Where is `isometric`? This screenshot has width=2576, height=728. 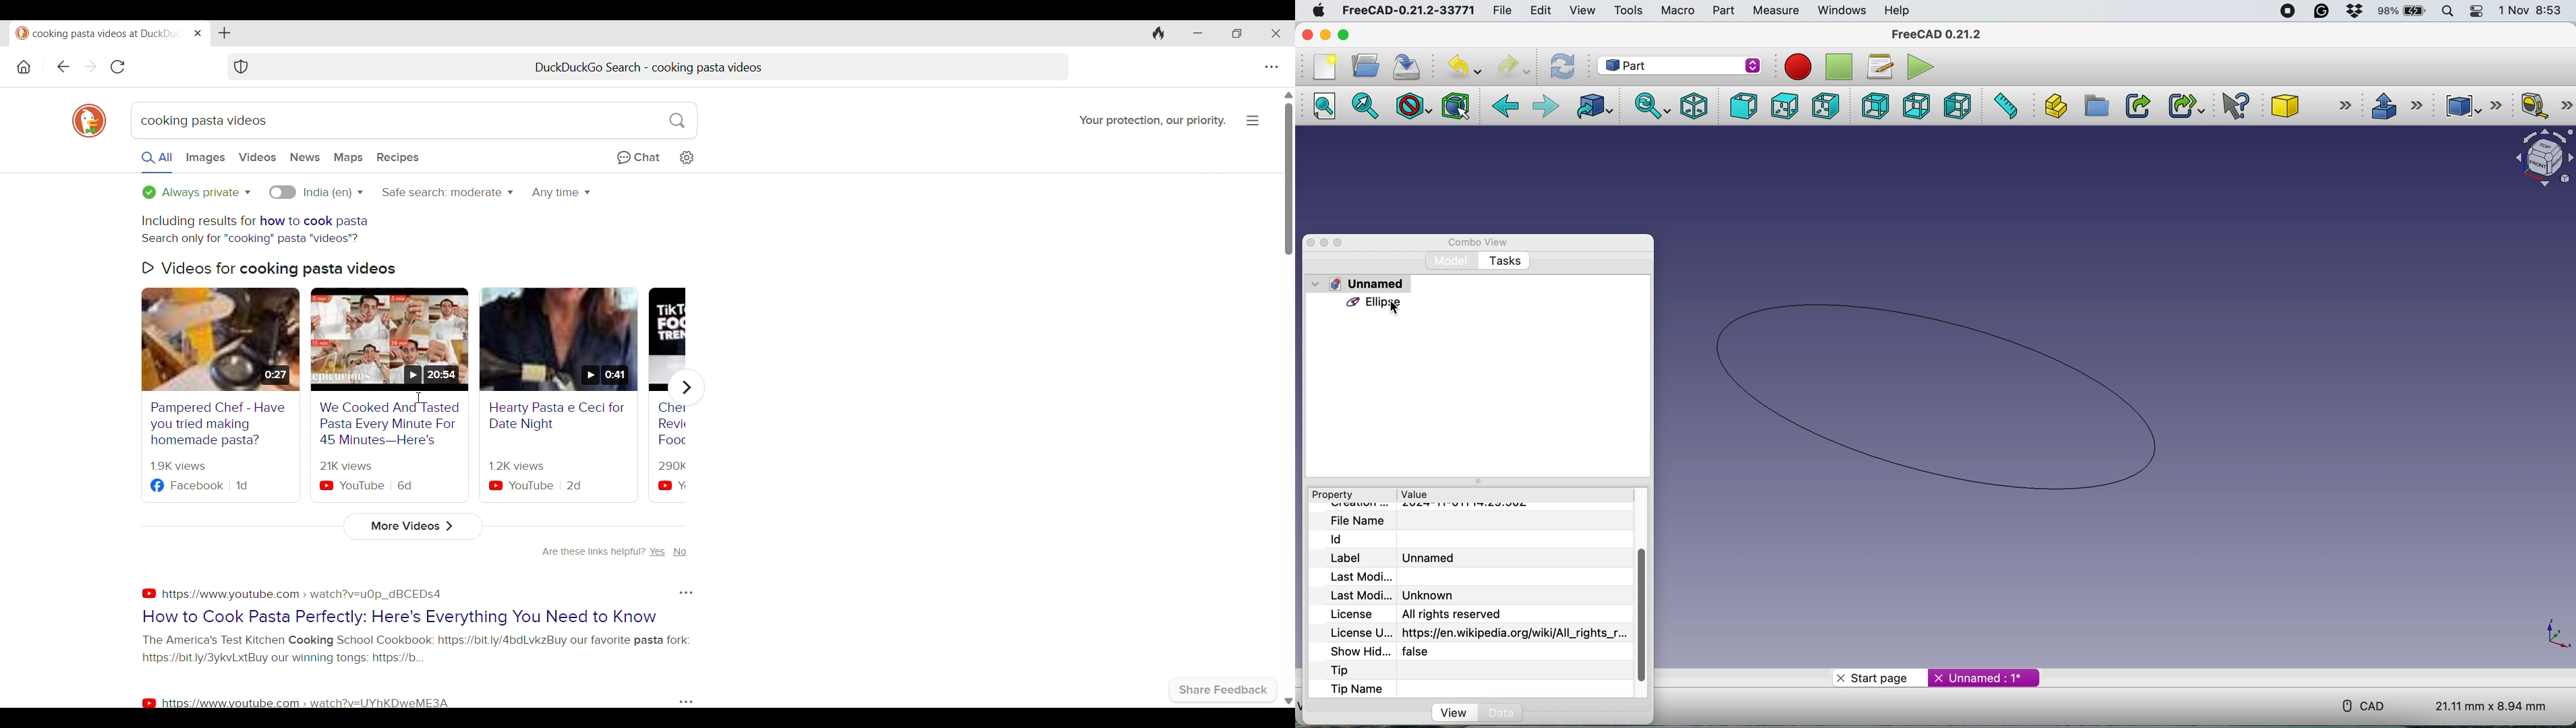 isometric is located at coordinates (1694, 105).